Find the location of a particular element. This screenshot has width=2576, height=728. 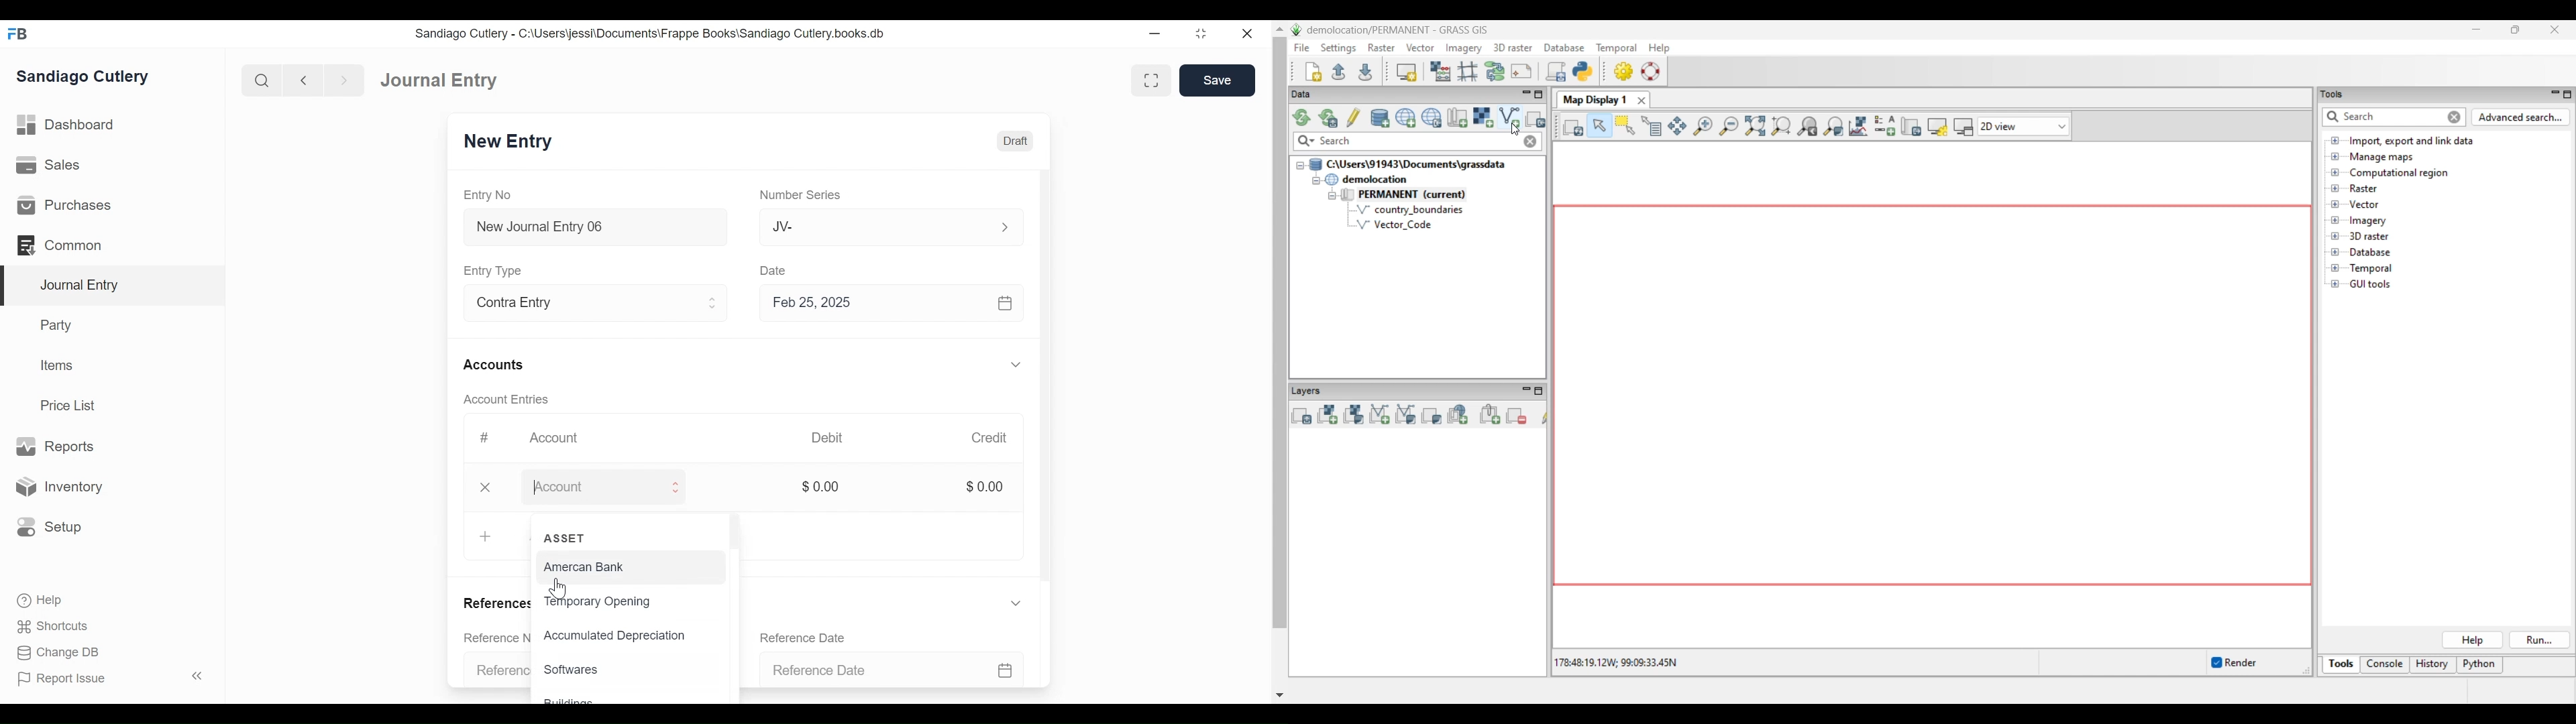

Draft is located at coordinates (1017, 141).